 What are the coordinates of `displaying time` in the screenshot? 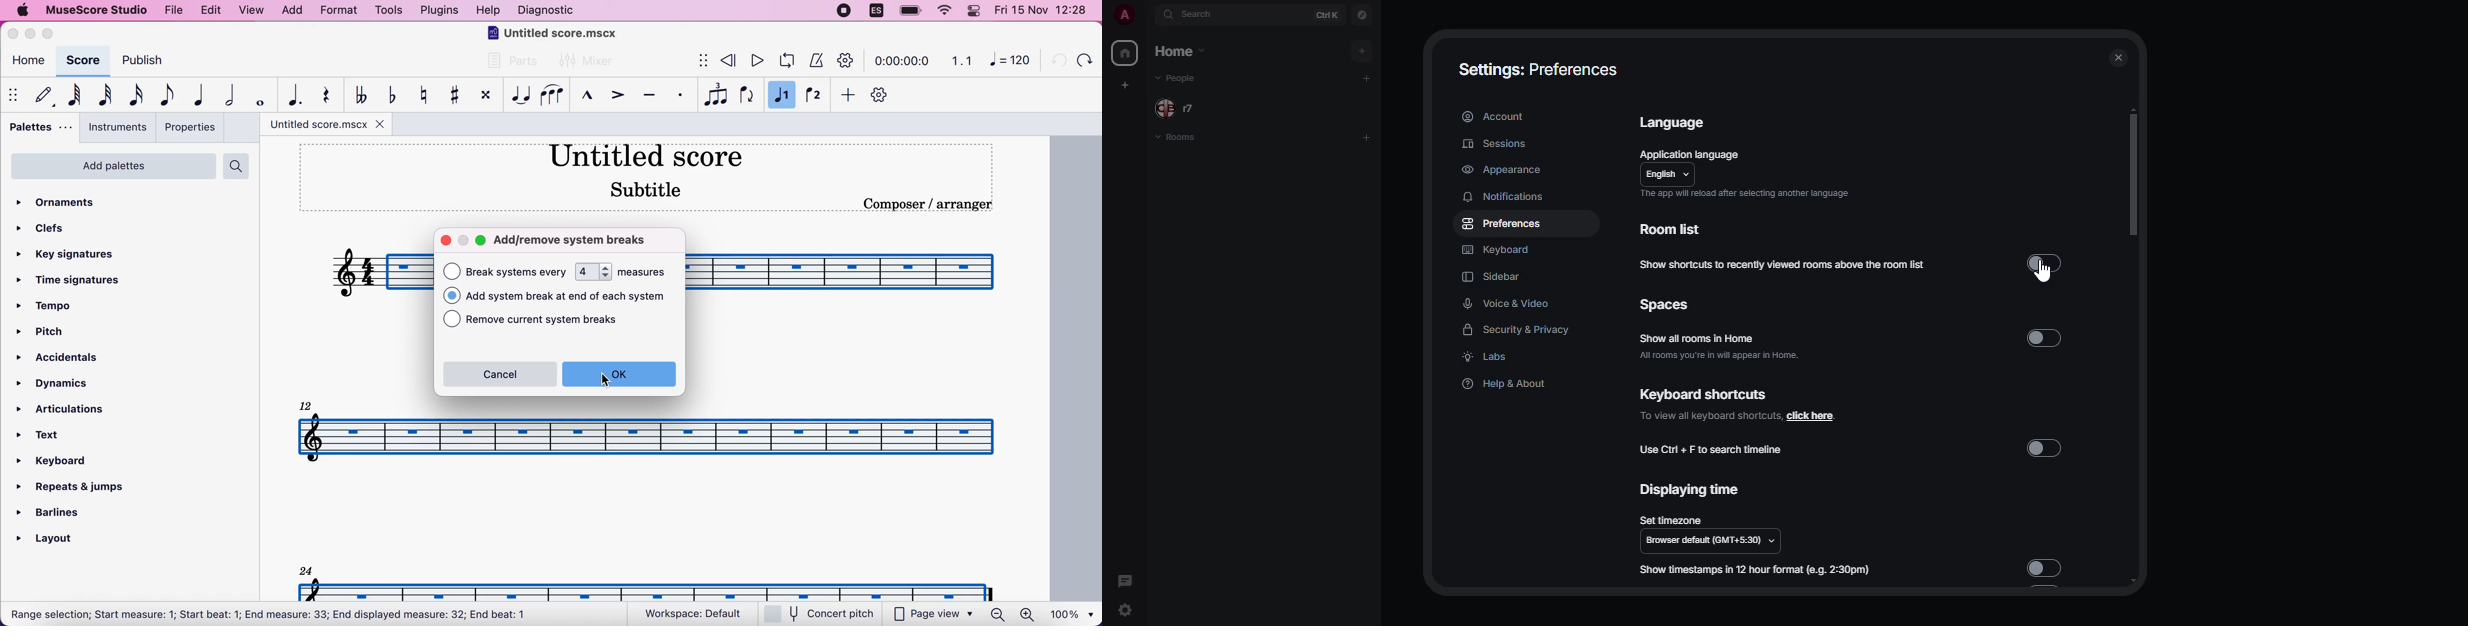 It's located at (1685, 490).